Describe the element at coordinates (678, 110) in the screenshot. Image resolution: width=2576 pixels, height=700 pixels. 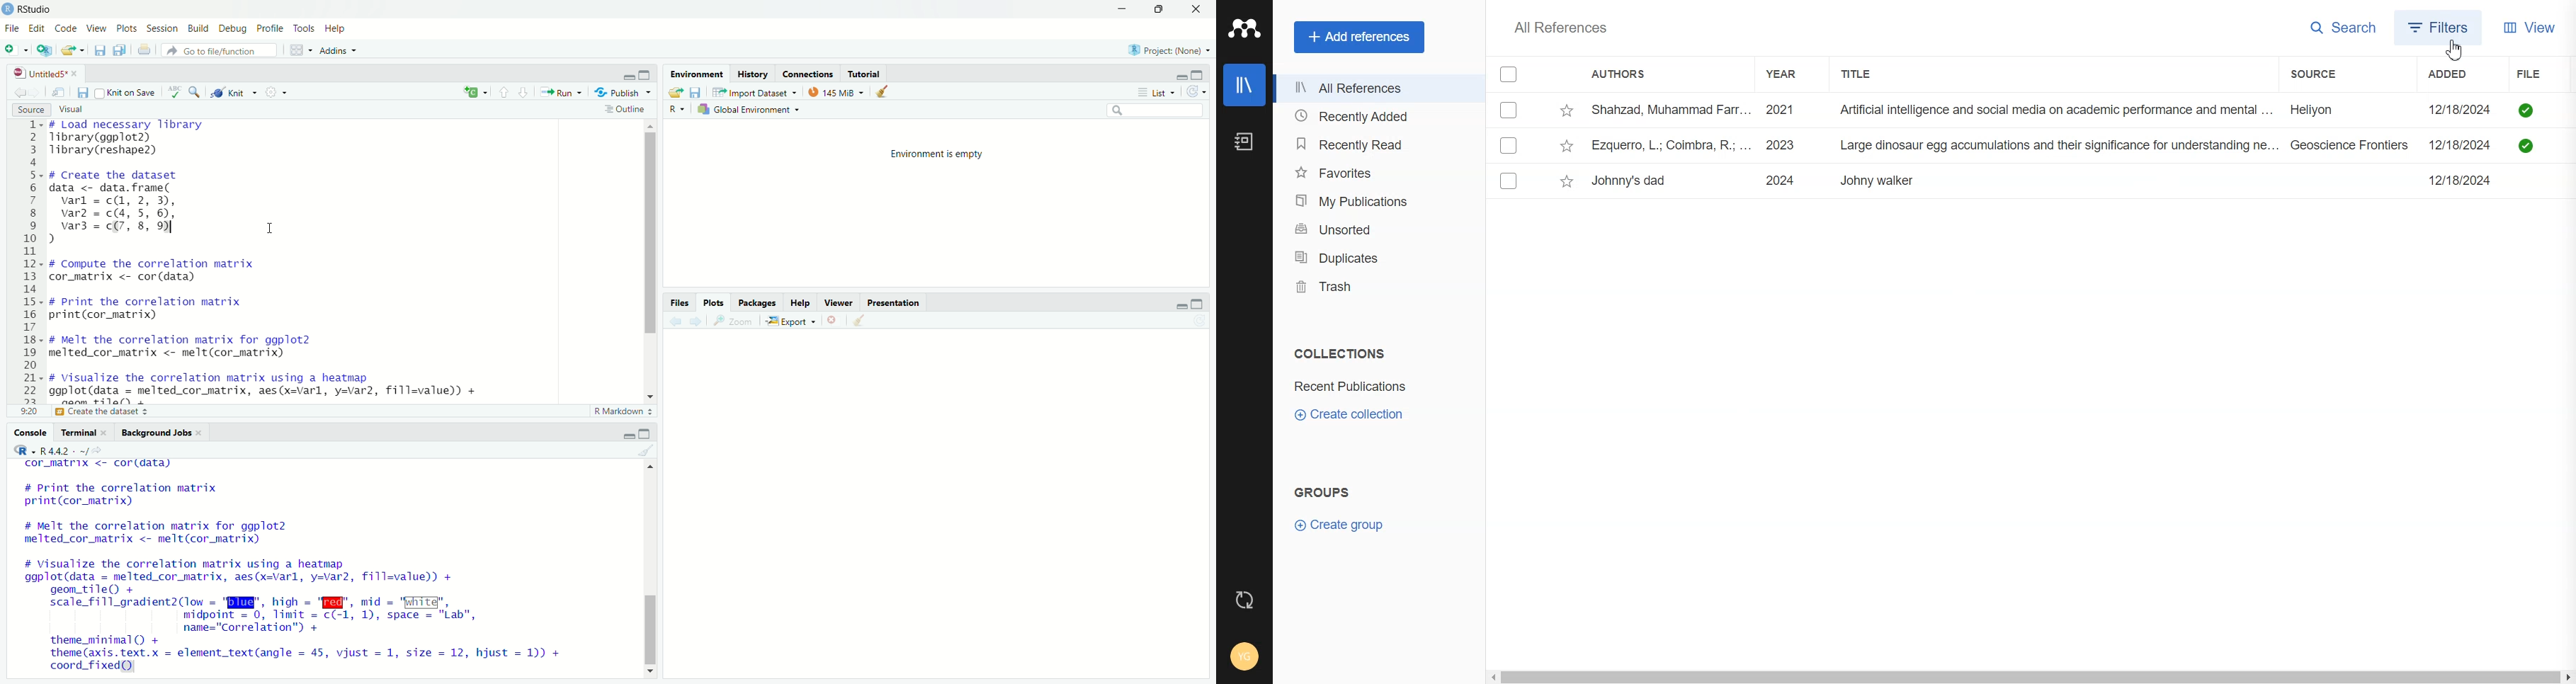
I see `R language` at that location.